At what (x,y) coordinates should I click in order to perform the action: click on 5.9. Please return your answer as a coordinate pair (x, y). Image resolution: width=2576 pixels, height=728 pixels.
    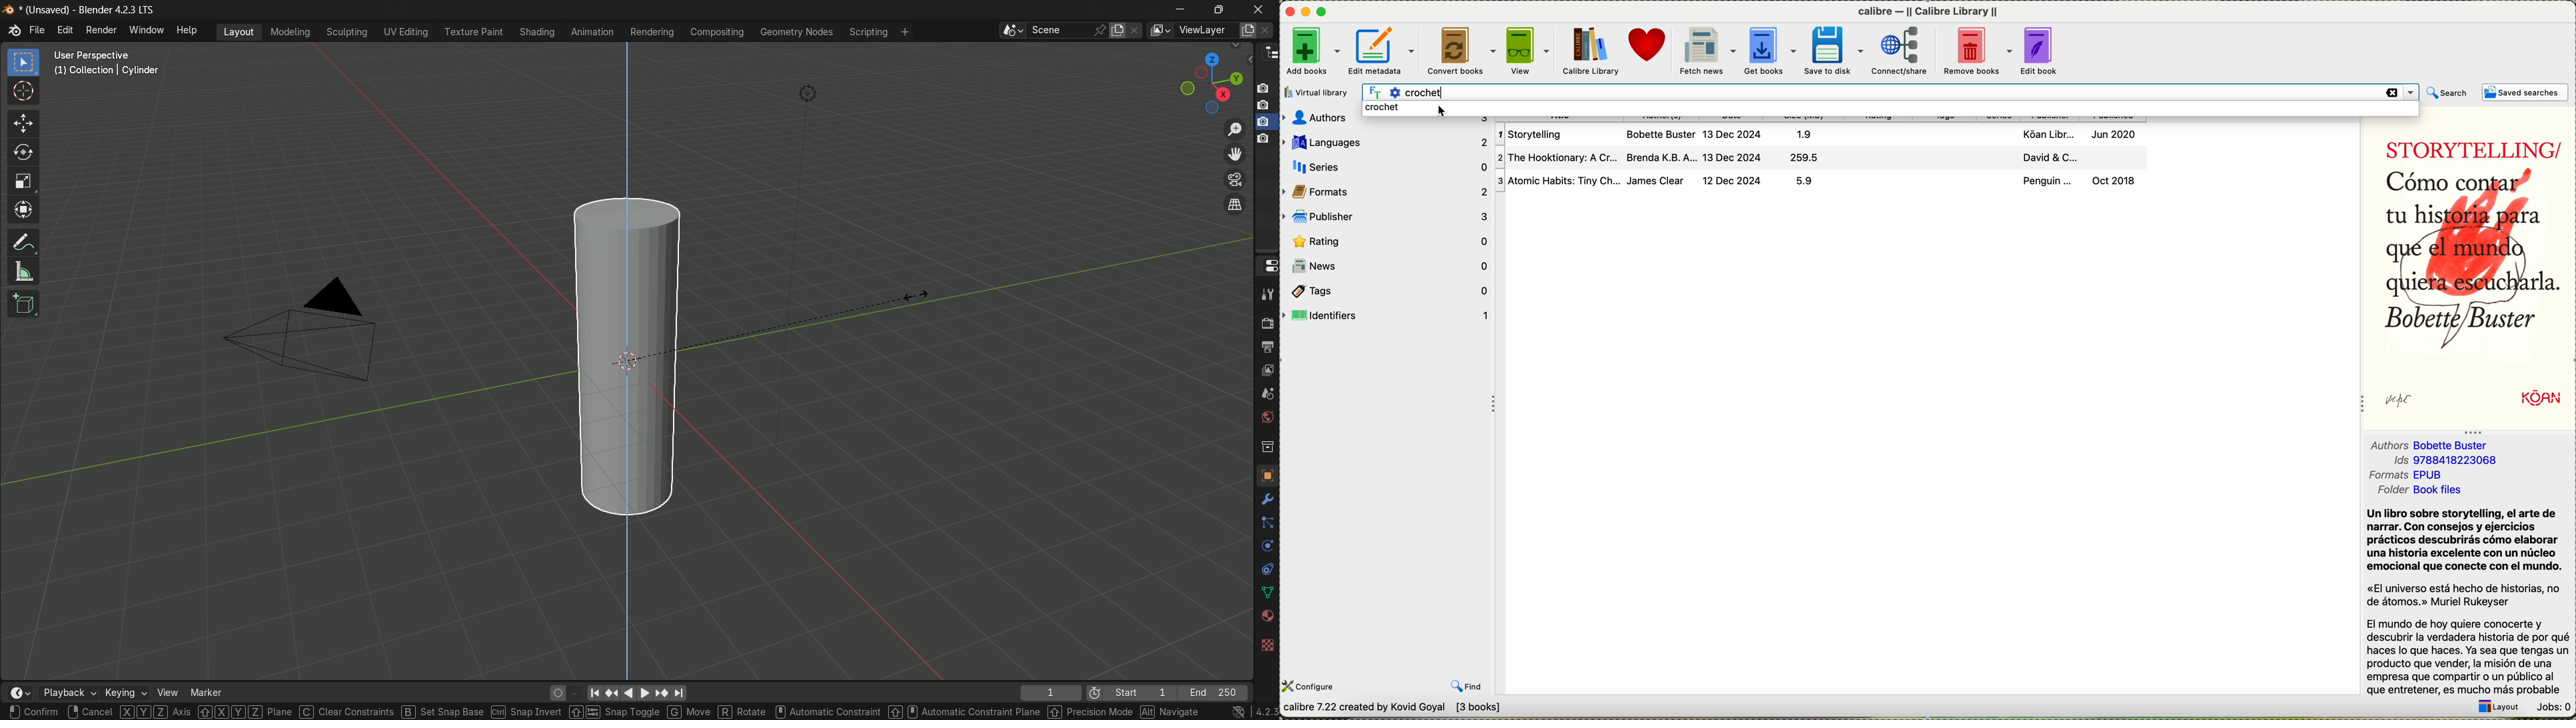
    Looking at the image, I should click on (1811, 181).